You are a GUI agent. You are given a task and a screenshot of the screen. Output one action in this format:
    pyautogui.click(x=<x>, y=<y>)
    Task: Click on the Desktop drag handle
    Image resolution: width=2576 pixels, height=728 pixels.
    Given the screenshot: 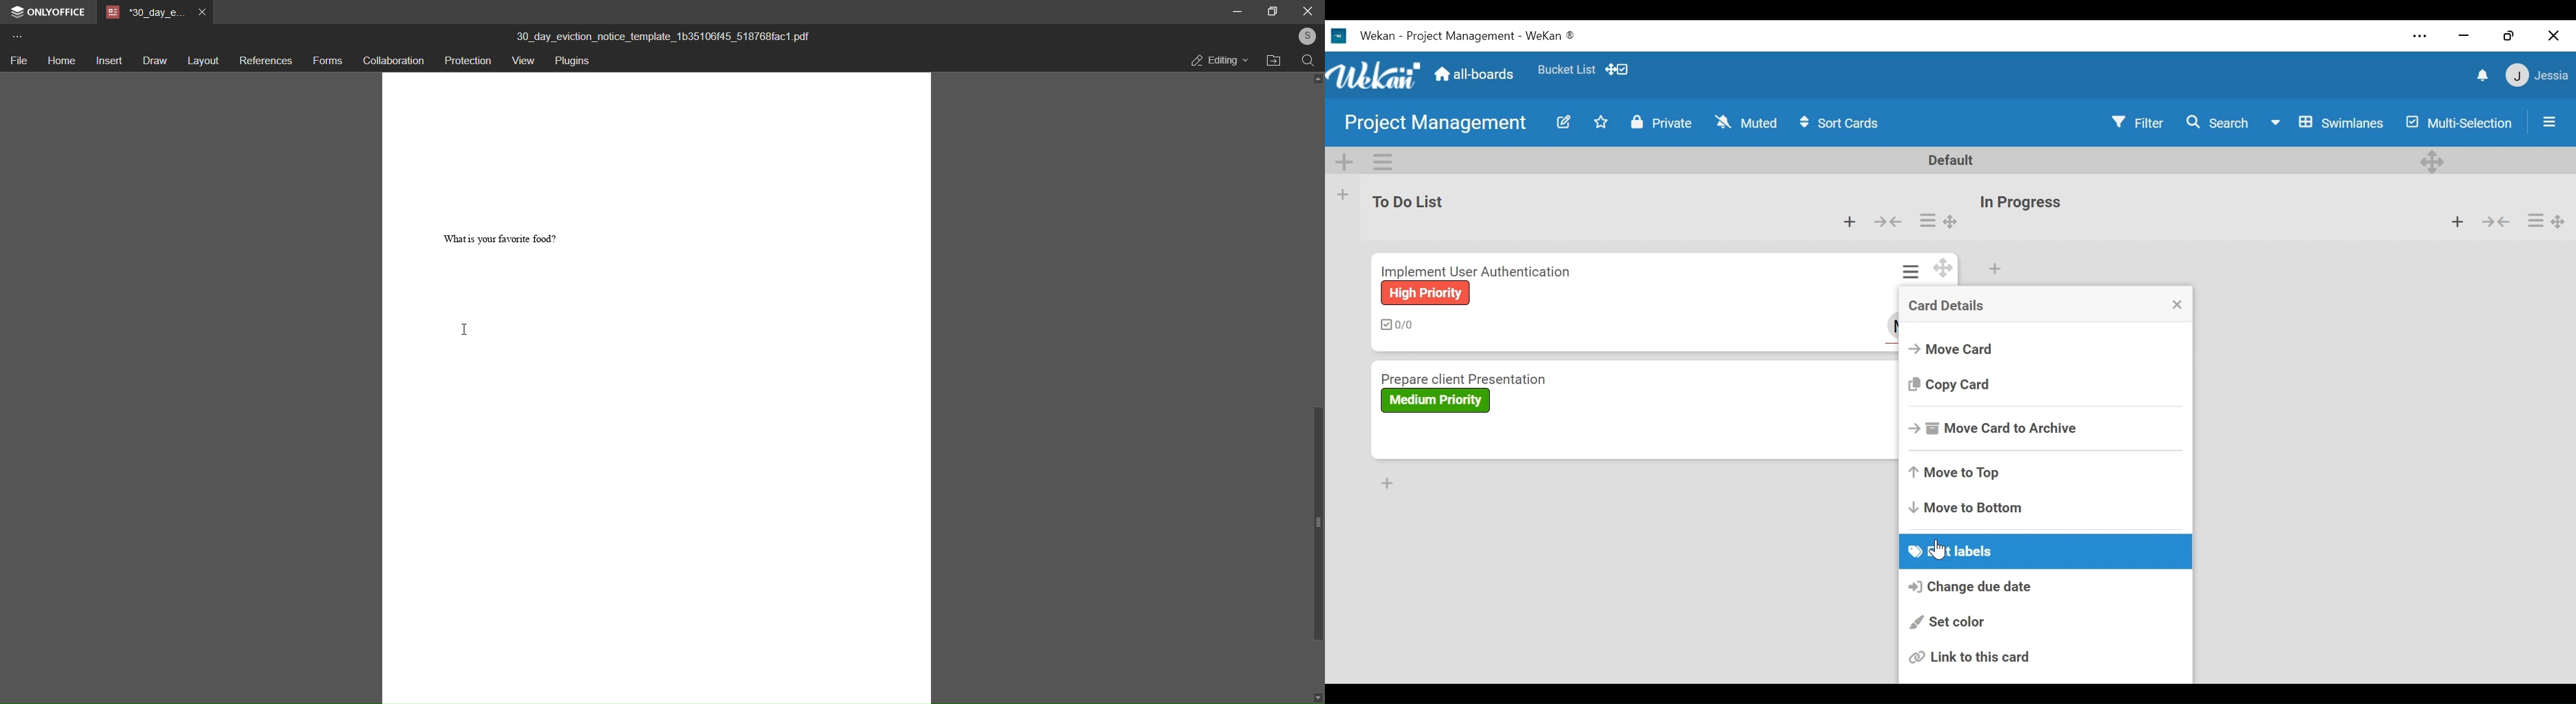 What is the action you would take?
    pyautogui.click(x=2559, y=221)
    